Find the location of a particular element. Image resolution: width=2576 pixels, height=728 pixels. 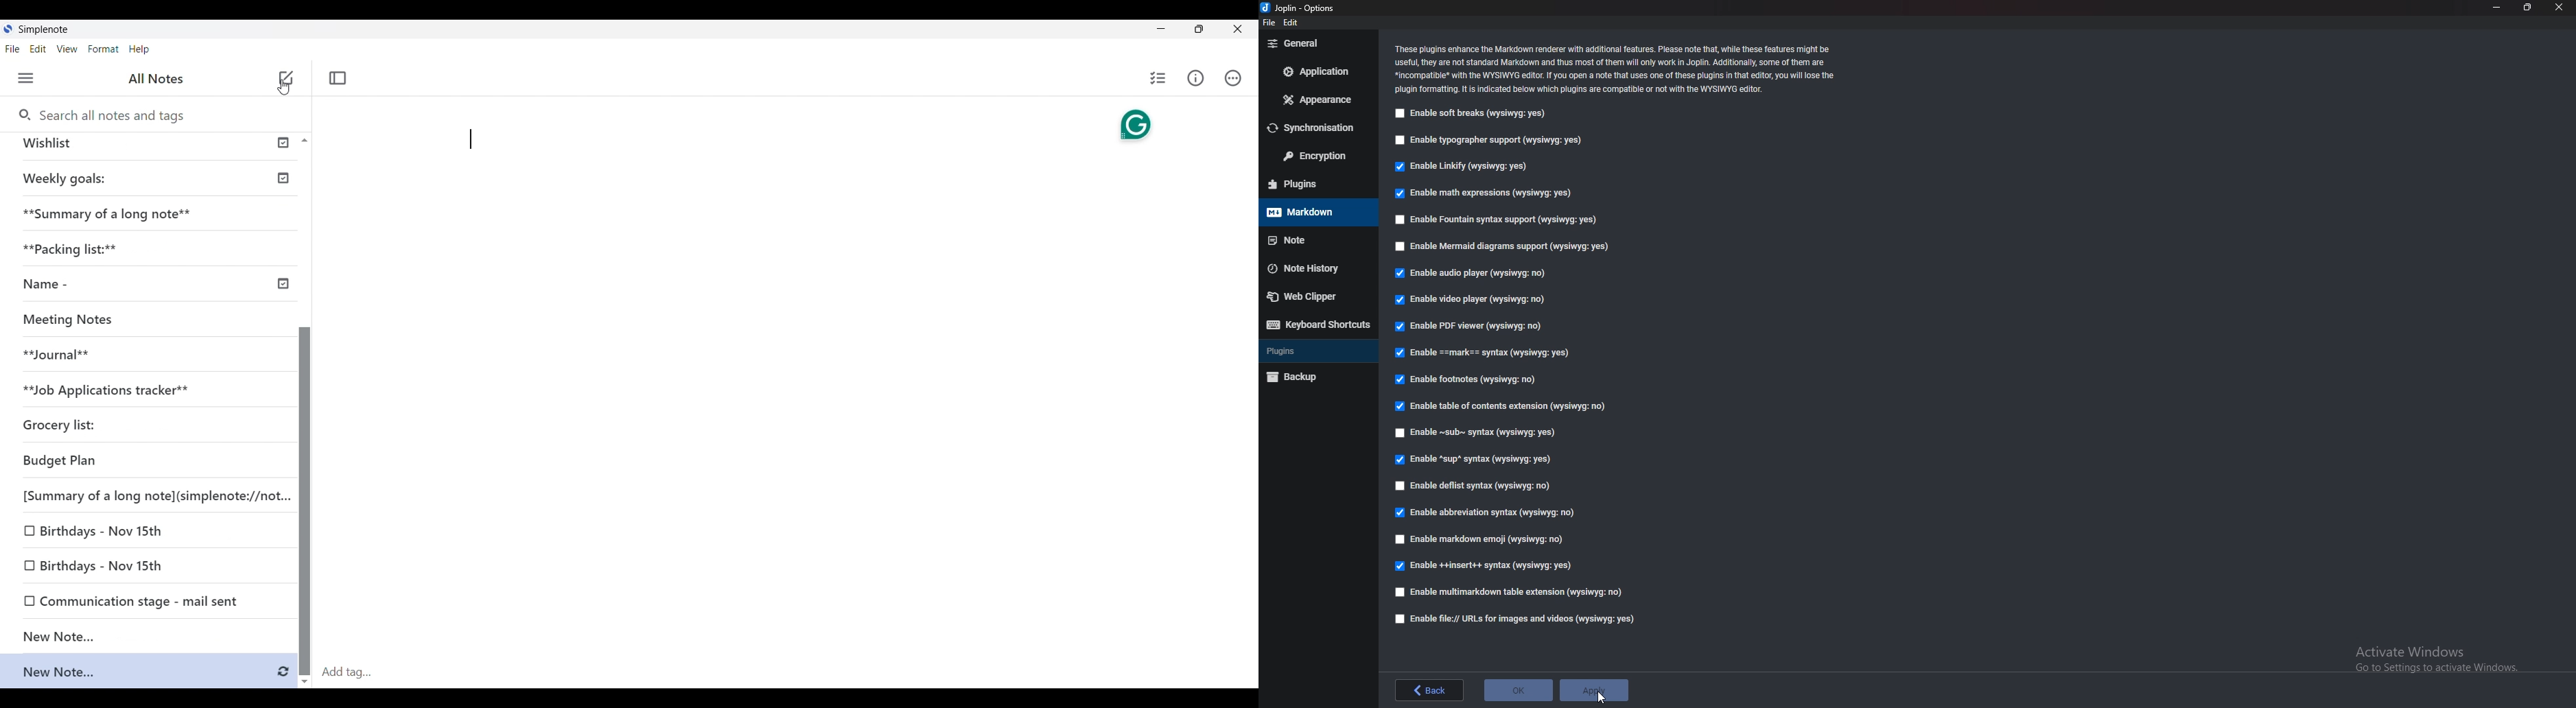

Plugins is located at coordinates (1314, 350).